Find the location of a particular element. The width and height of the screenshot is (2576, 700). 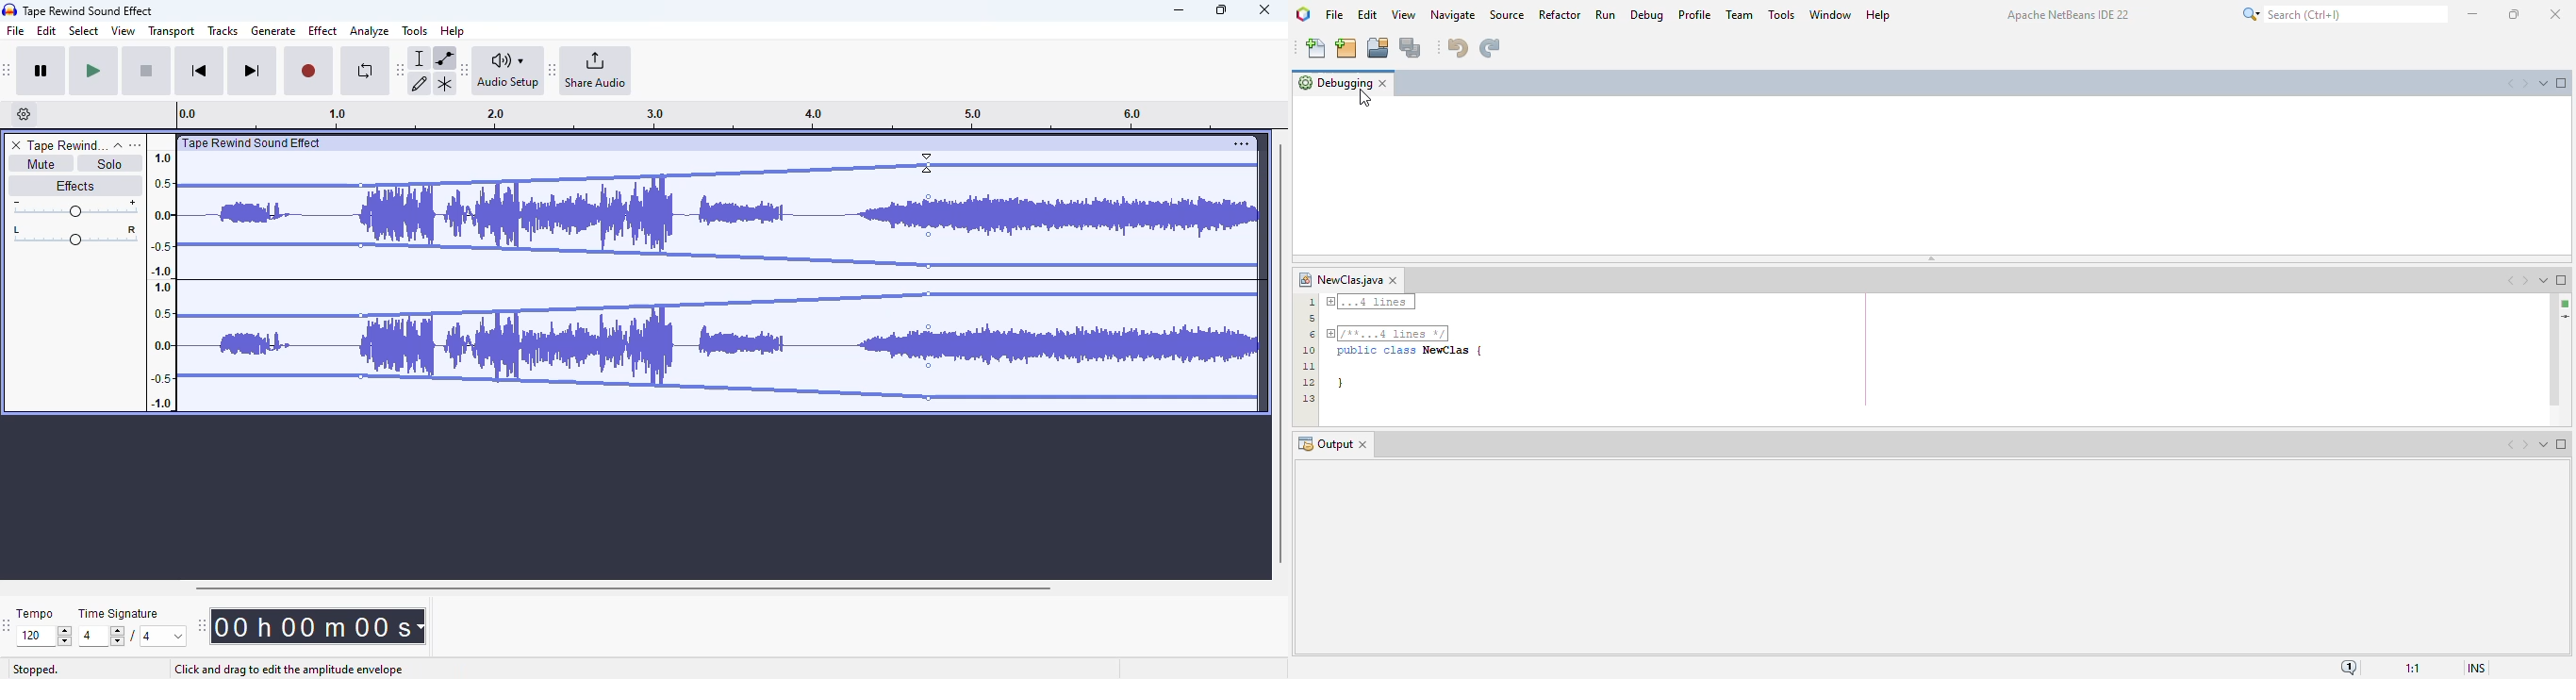

scroll documents right is located at coordinates (2524, 444).